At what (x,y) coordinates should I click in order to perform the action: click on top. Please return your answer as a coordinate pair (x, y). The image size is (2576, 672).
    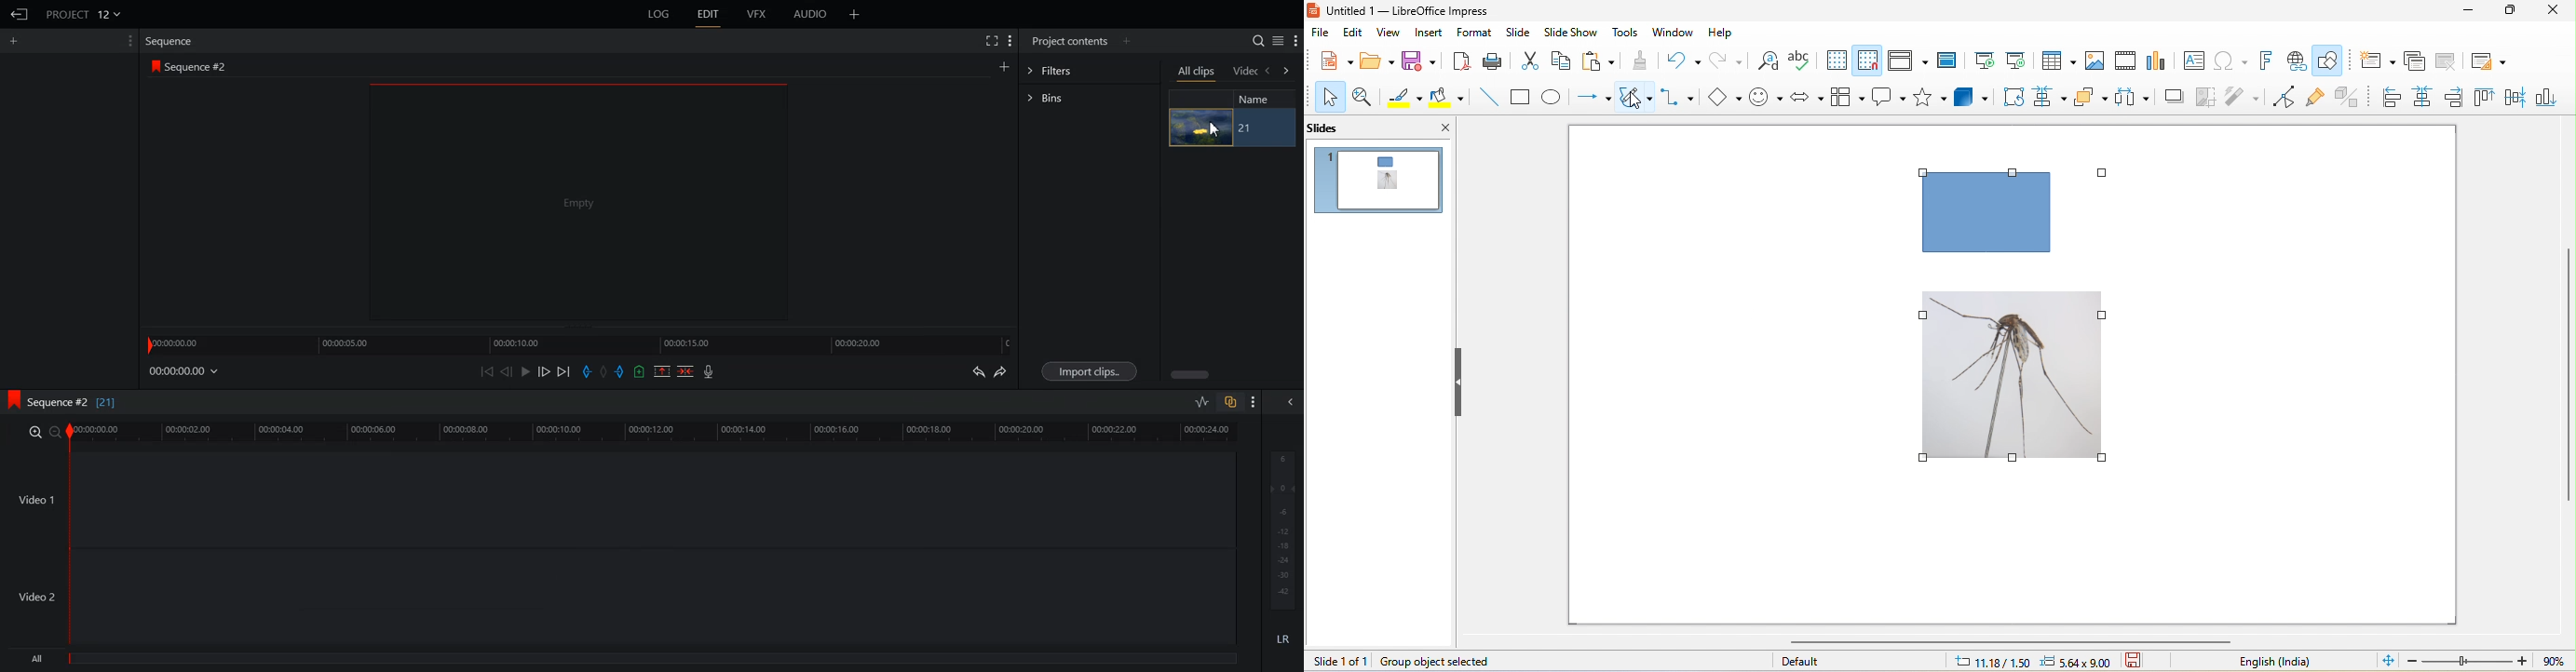
    Looking at the image, I should click on (2484, 100).